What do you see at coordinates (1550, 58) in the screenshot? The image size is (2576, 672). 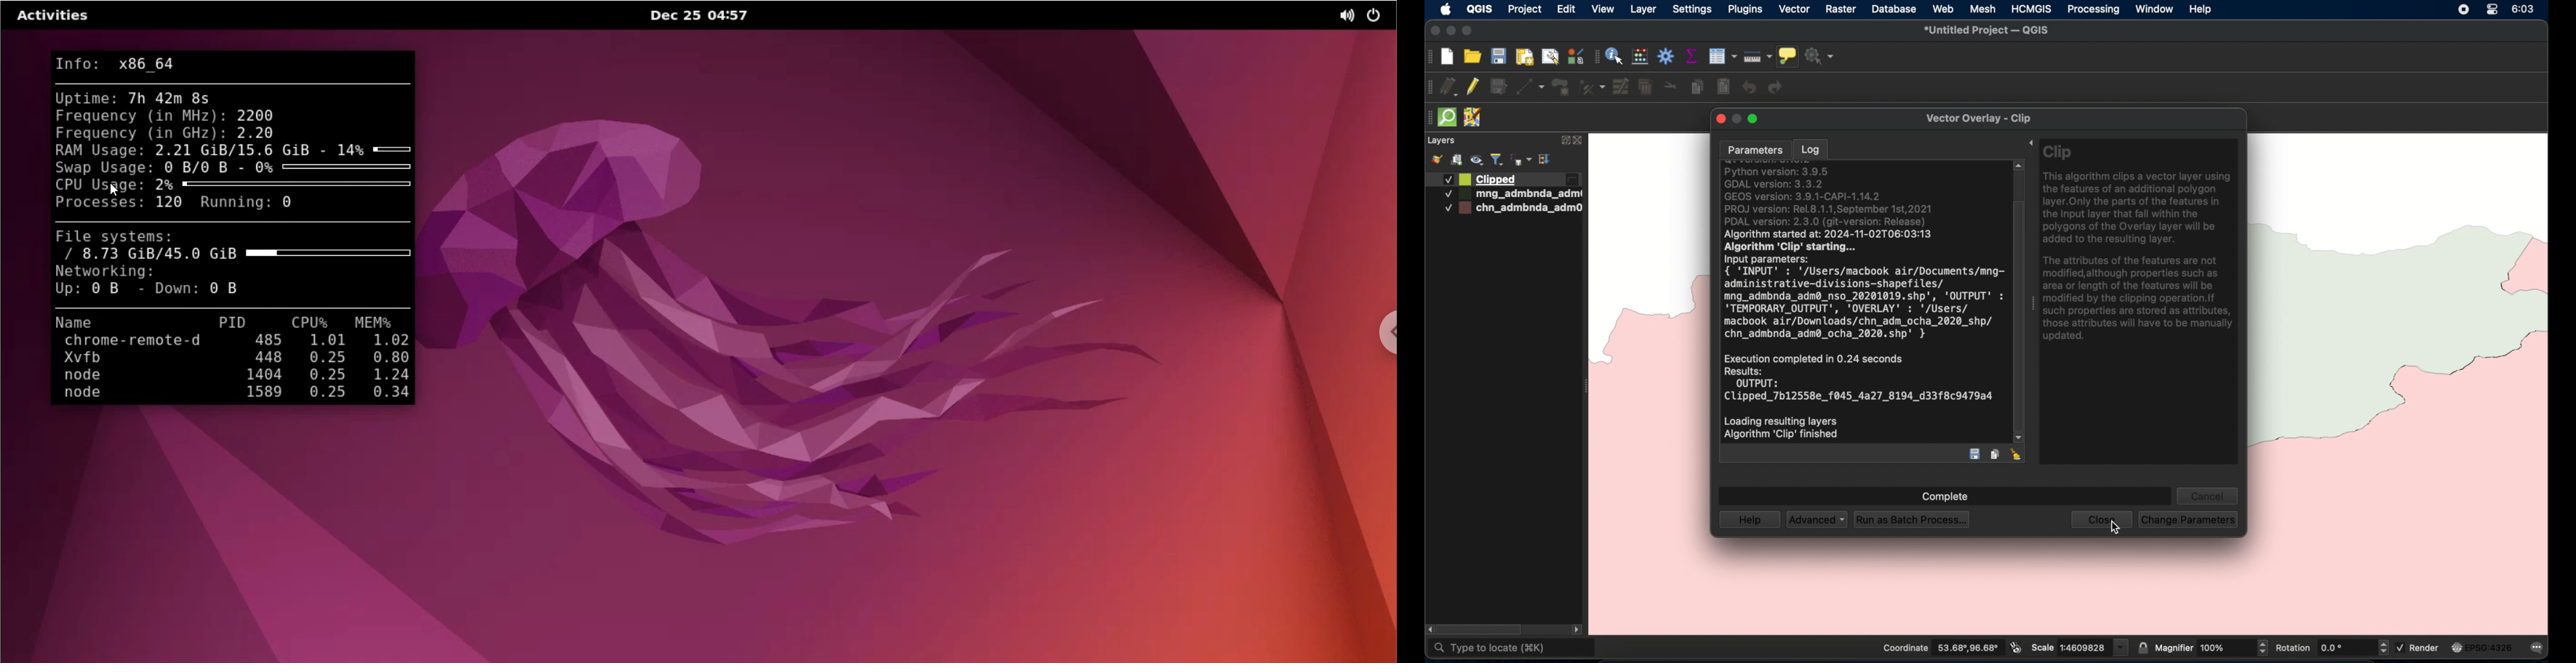 I see `open layout manager` at bounding box center [1550, 58].